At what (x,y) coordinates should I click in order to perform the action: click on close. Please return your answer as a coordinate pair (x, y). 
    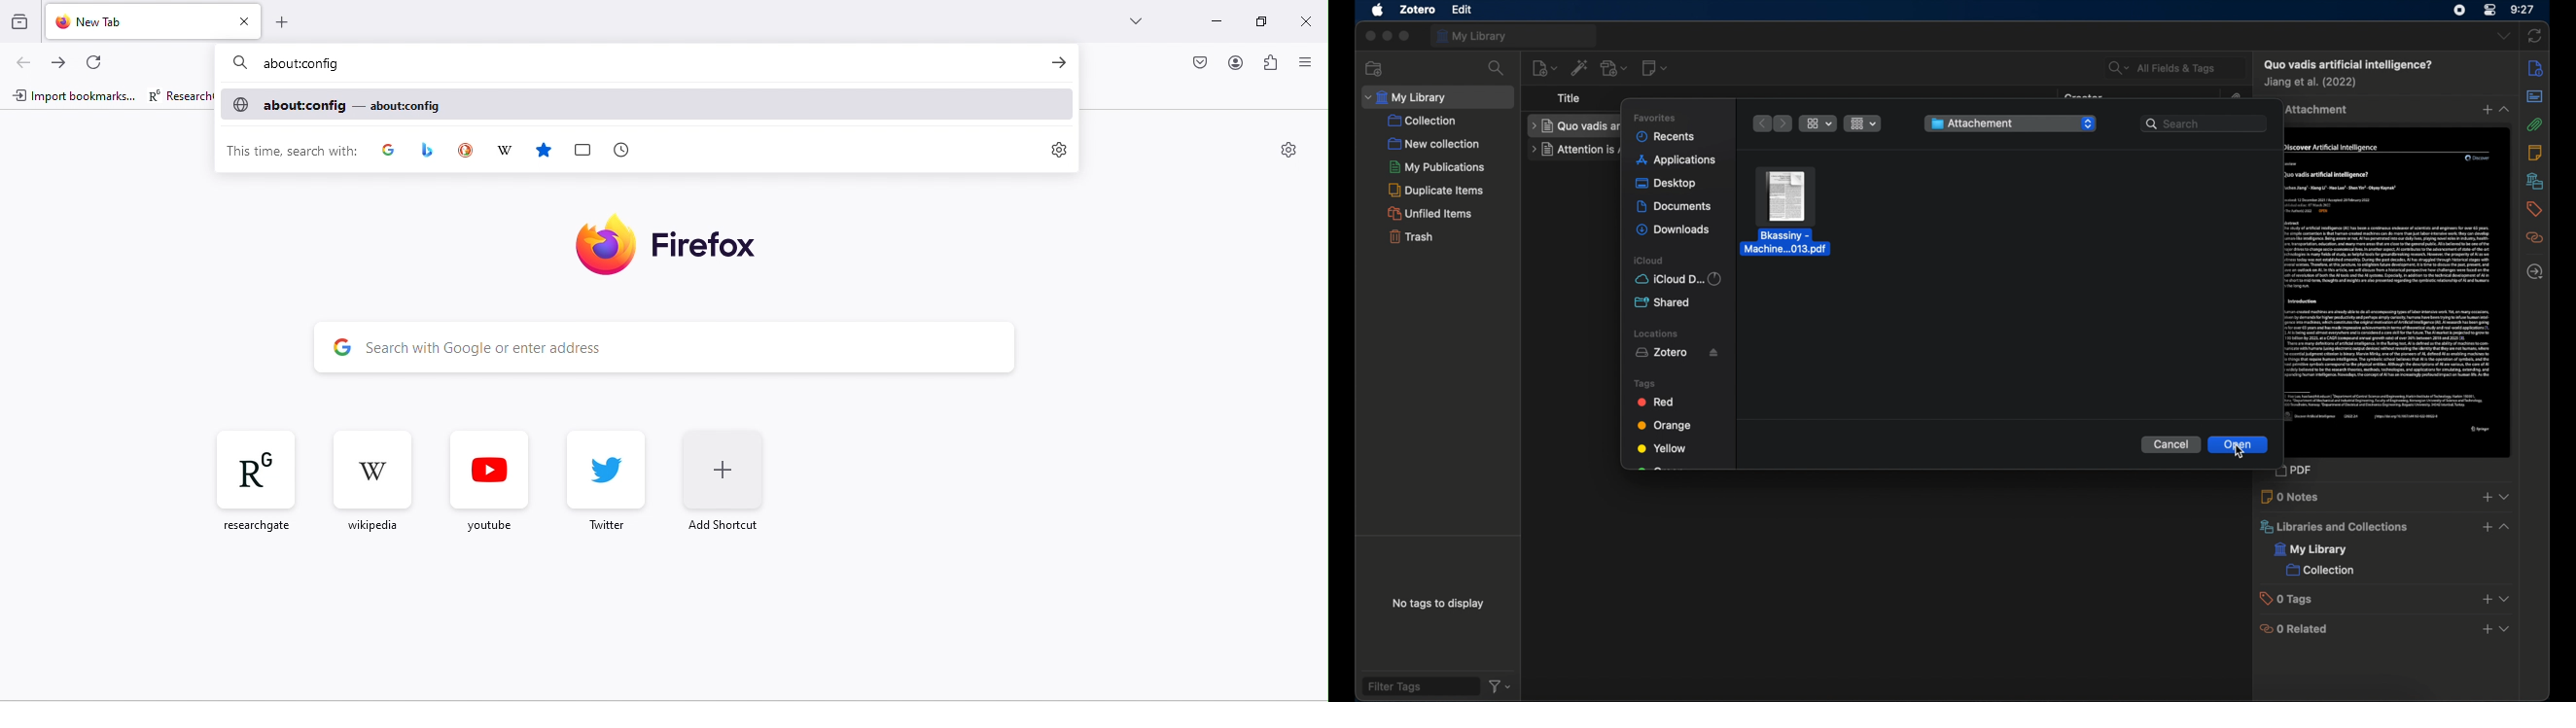
    Looking at the image, I should click on (1368, 36).